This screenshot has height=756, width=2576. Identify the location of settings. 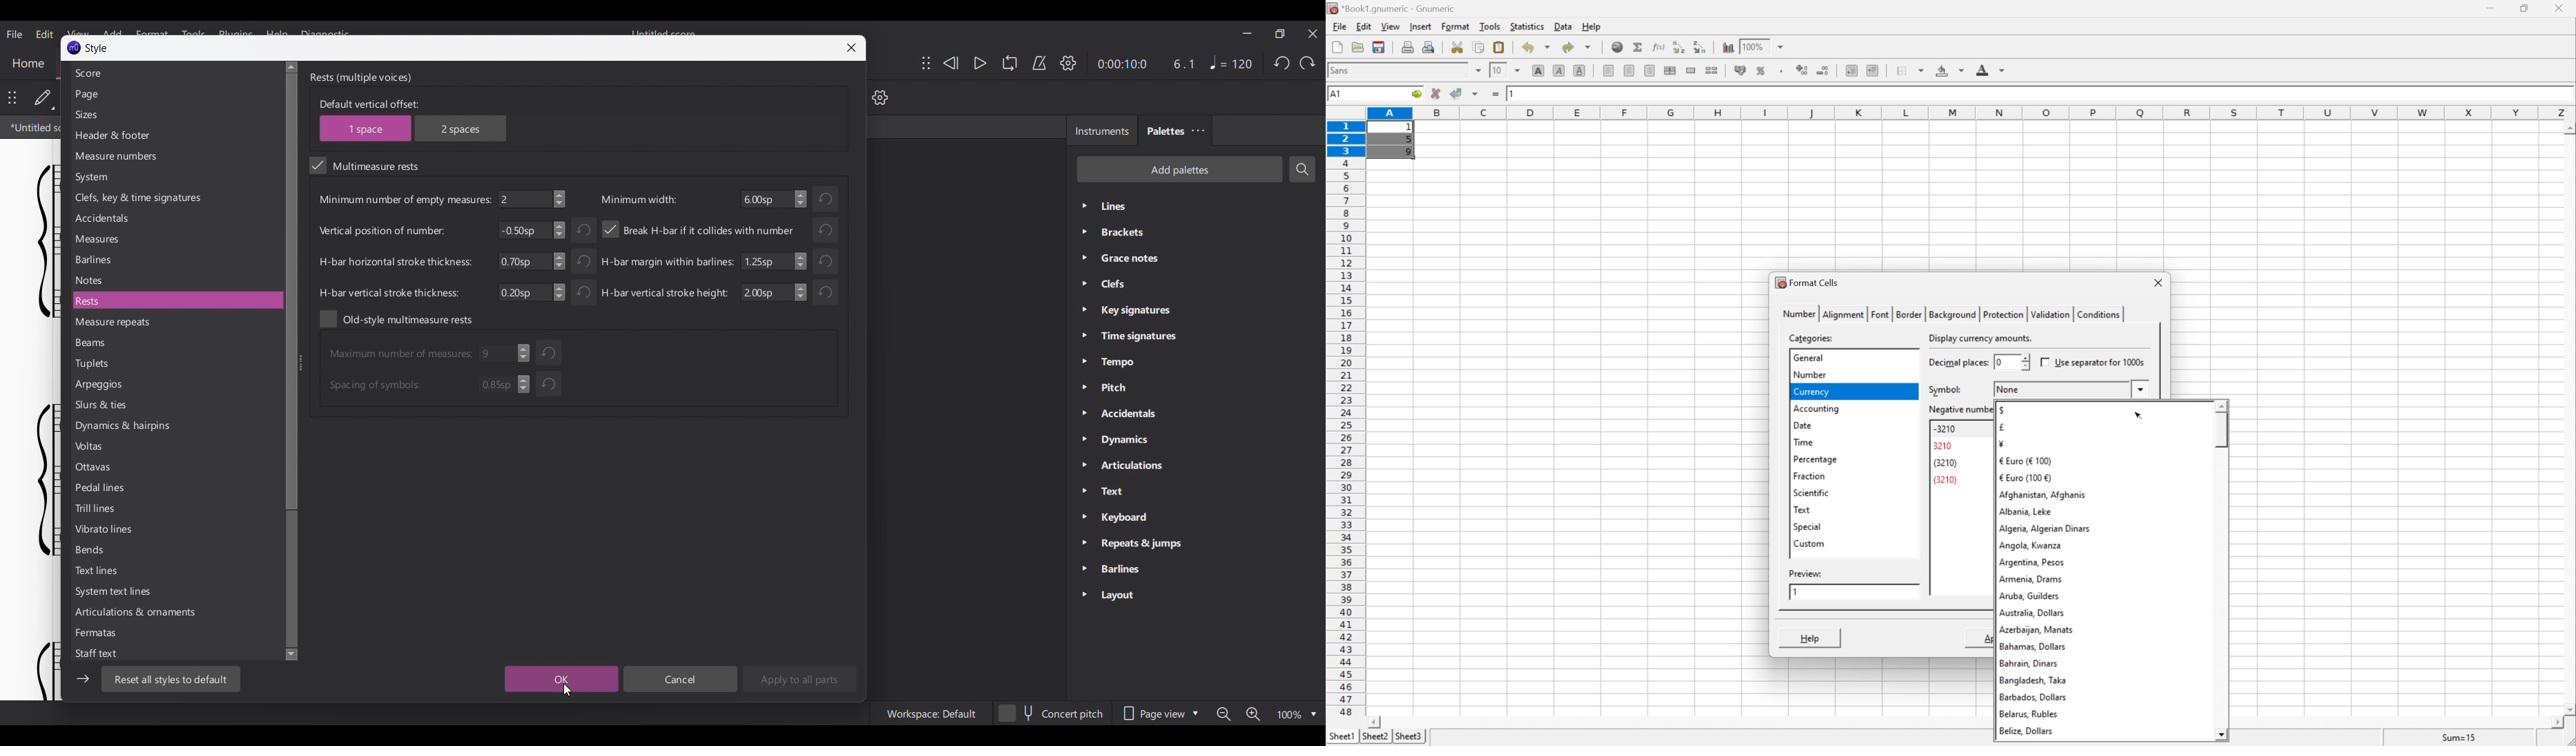
(886, 99).